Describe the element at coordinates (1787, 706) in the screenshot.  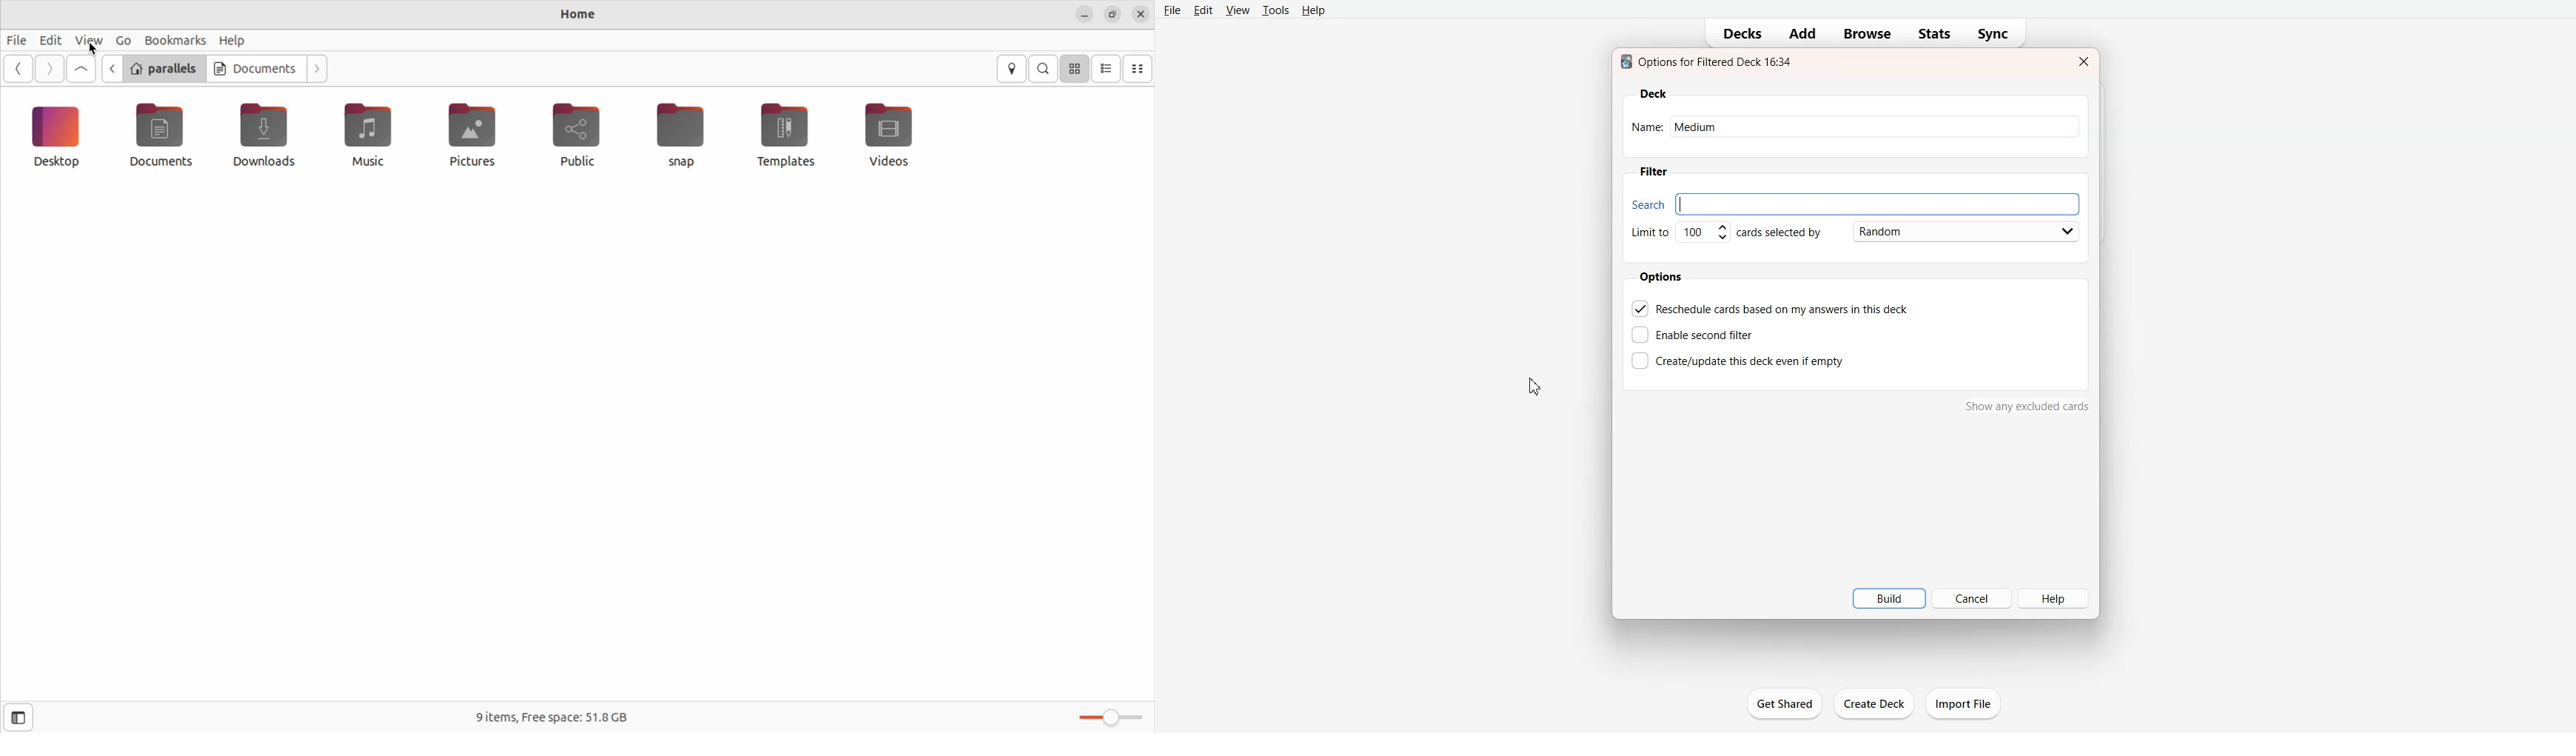
I see `get shared` at that location.